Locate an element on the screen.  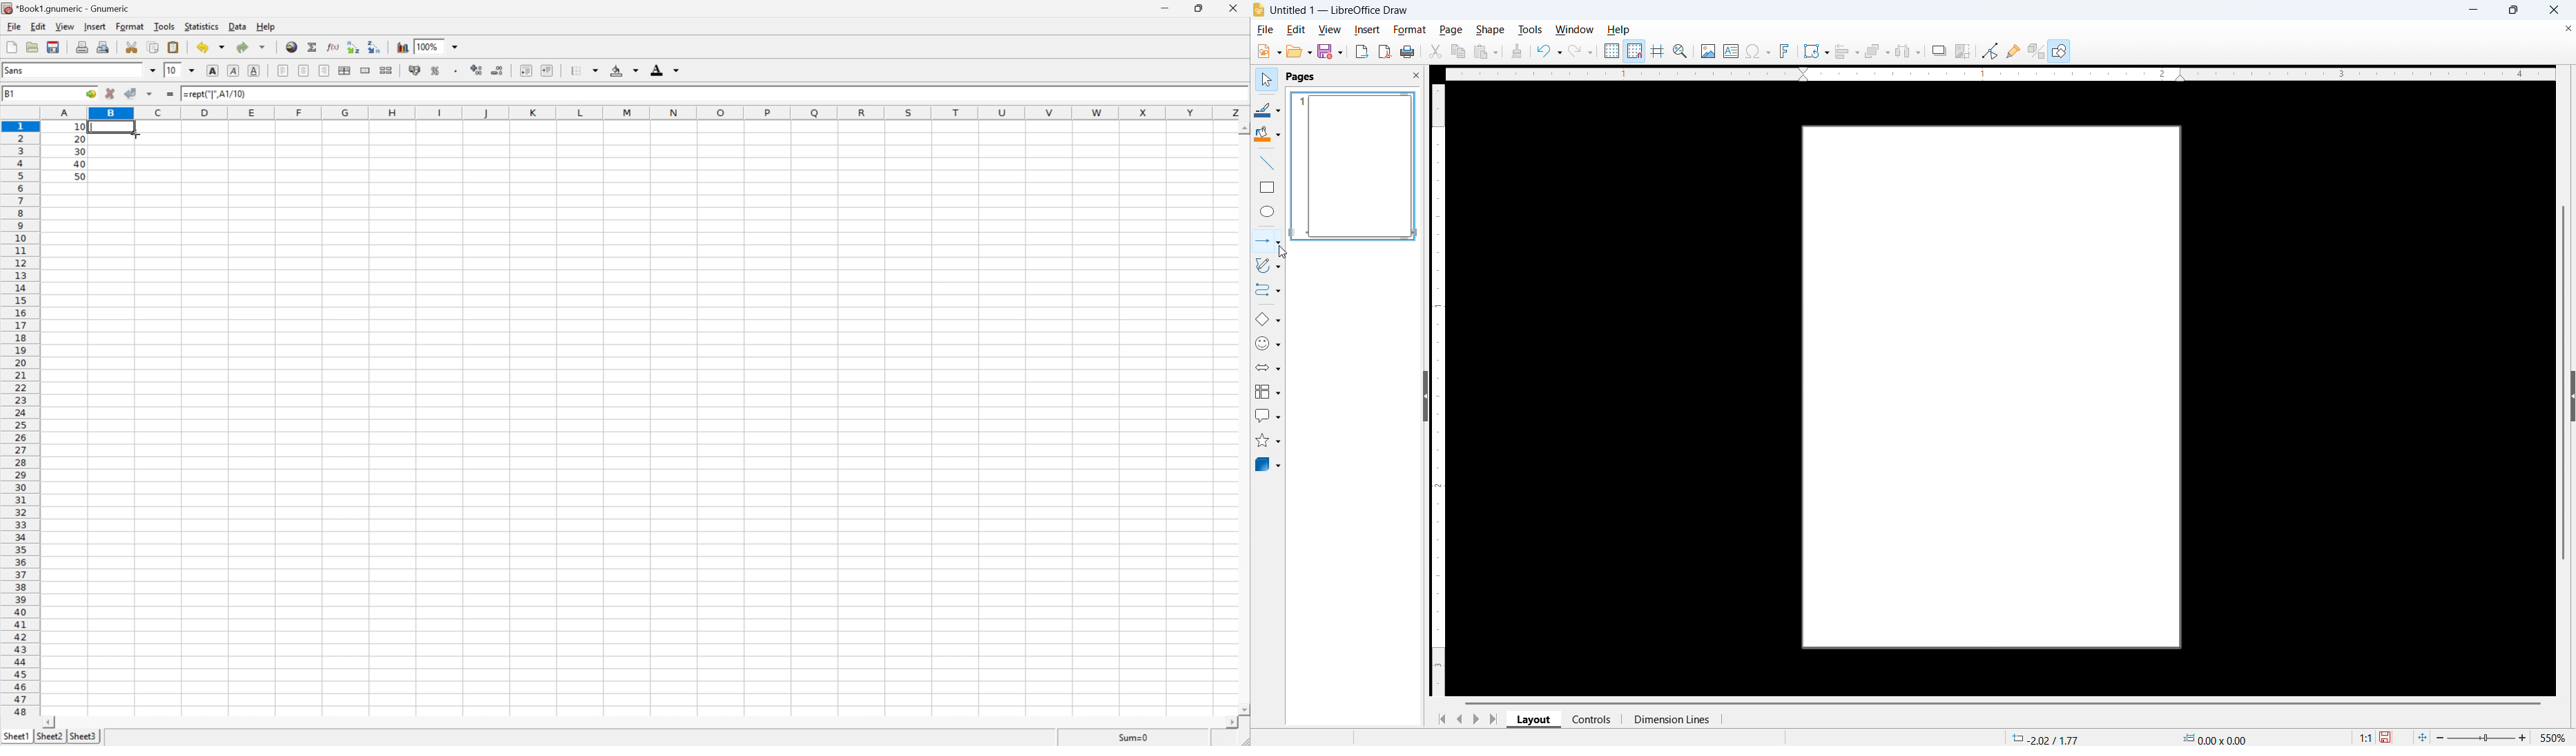
100% is located at coordinates (429, 46).